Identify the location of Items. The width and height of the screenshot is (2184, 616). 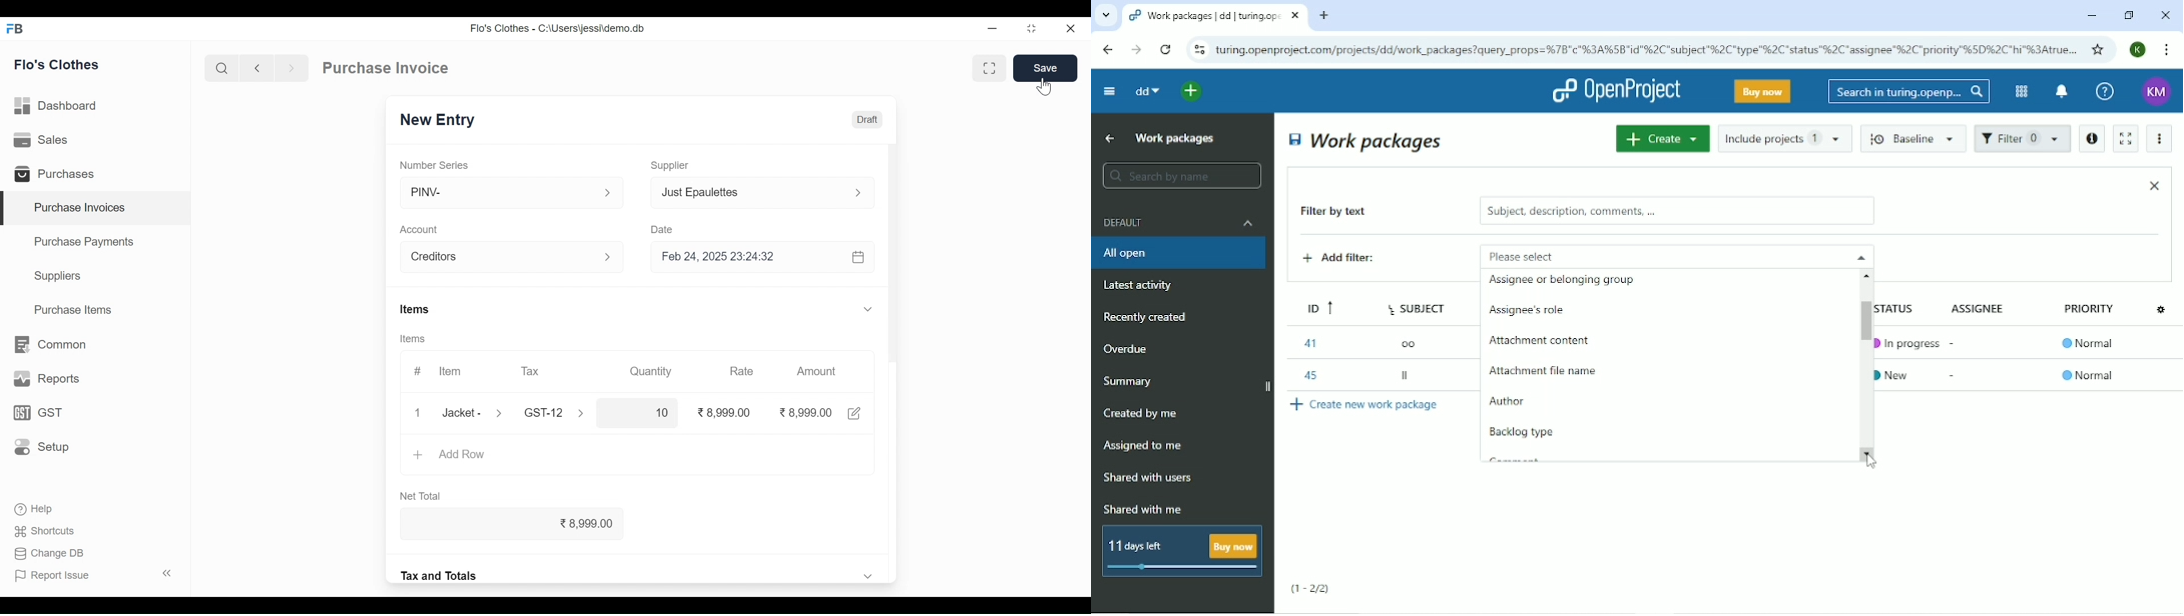
(414, 309).